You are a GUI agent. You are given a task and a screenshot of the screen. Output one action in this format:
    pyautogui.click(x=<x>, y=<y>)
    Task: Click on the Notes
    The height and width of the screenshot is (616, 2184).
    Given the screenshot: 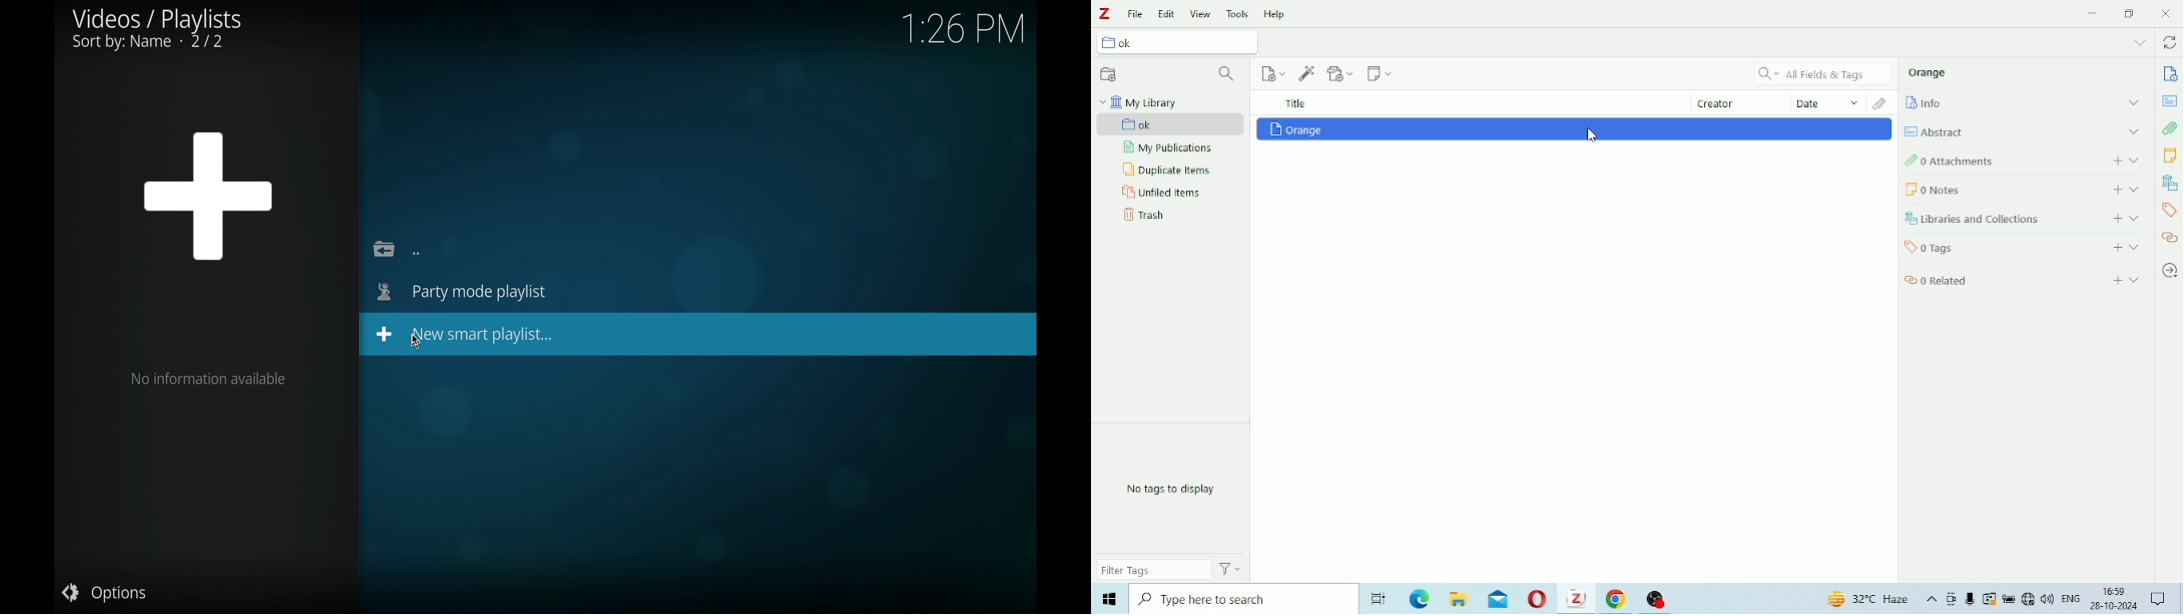 What is the action you would take?
    pyautogui.click(x=2169, y=155)
    